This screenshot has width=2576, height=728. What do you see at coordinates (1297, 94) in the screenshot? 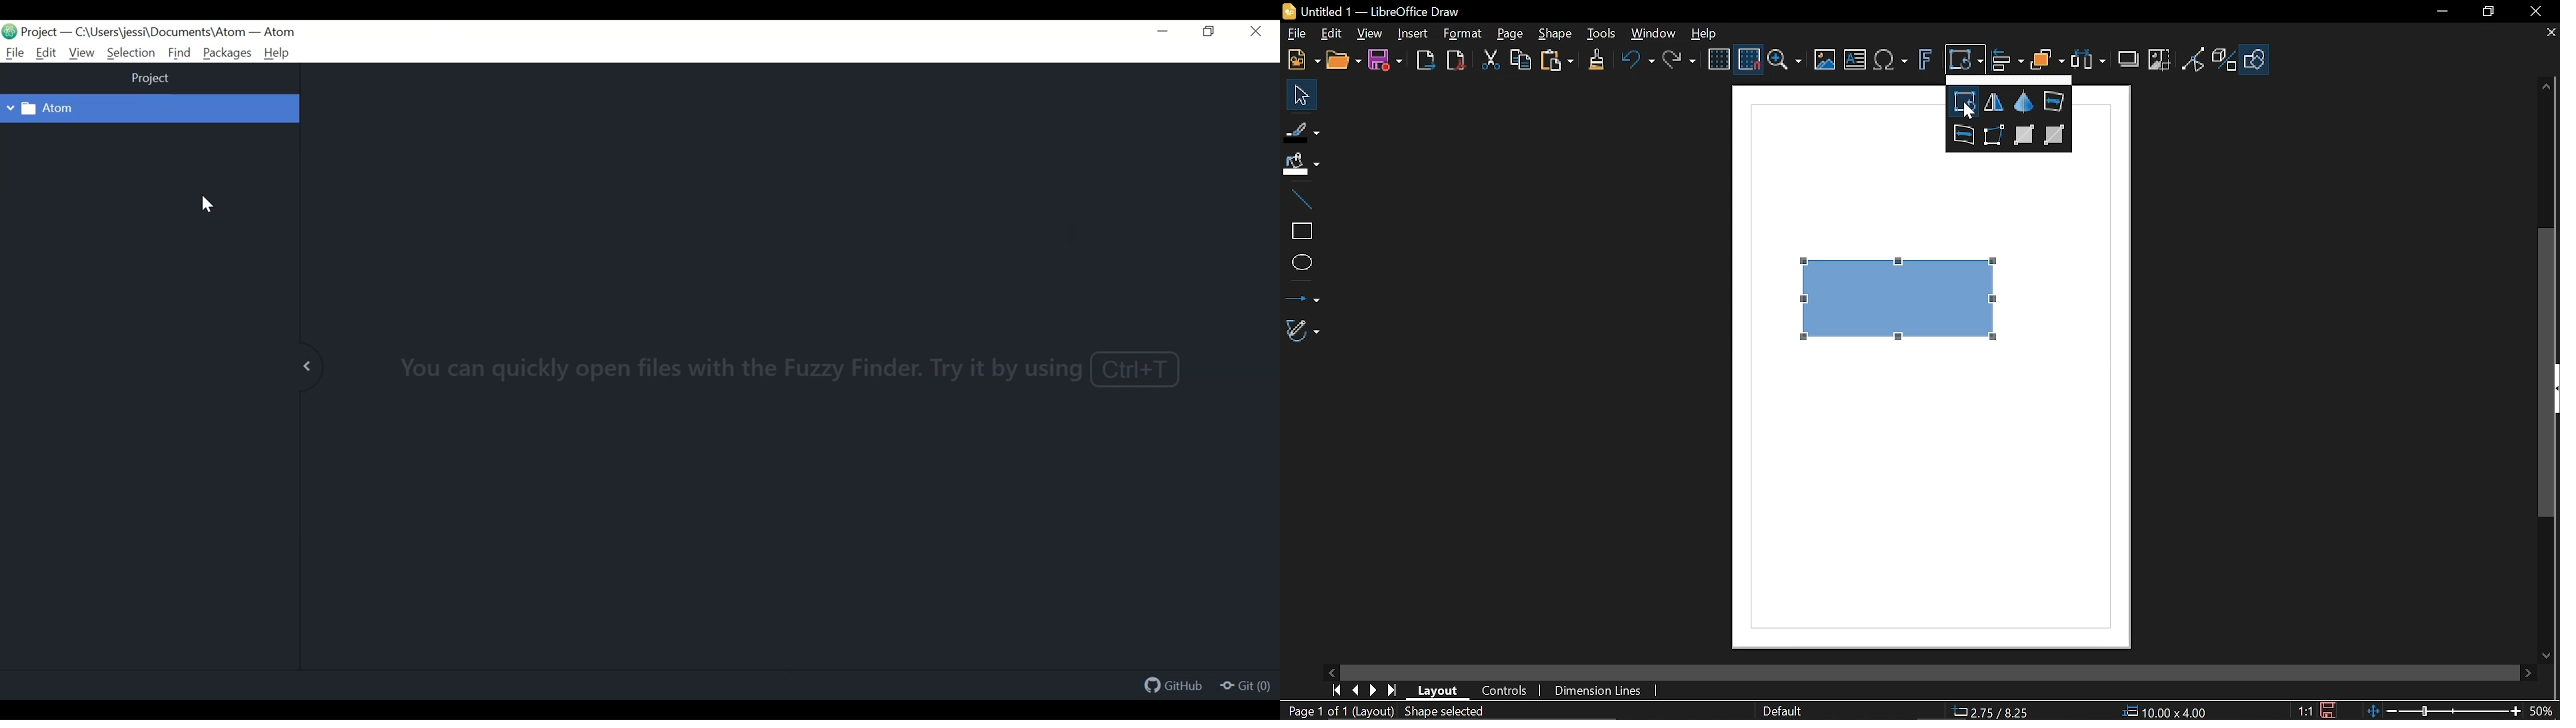
I see `Move` at bounding box center [1297, 94].